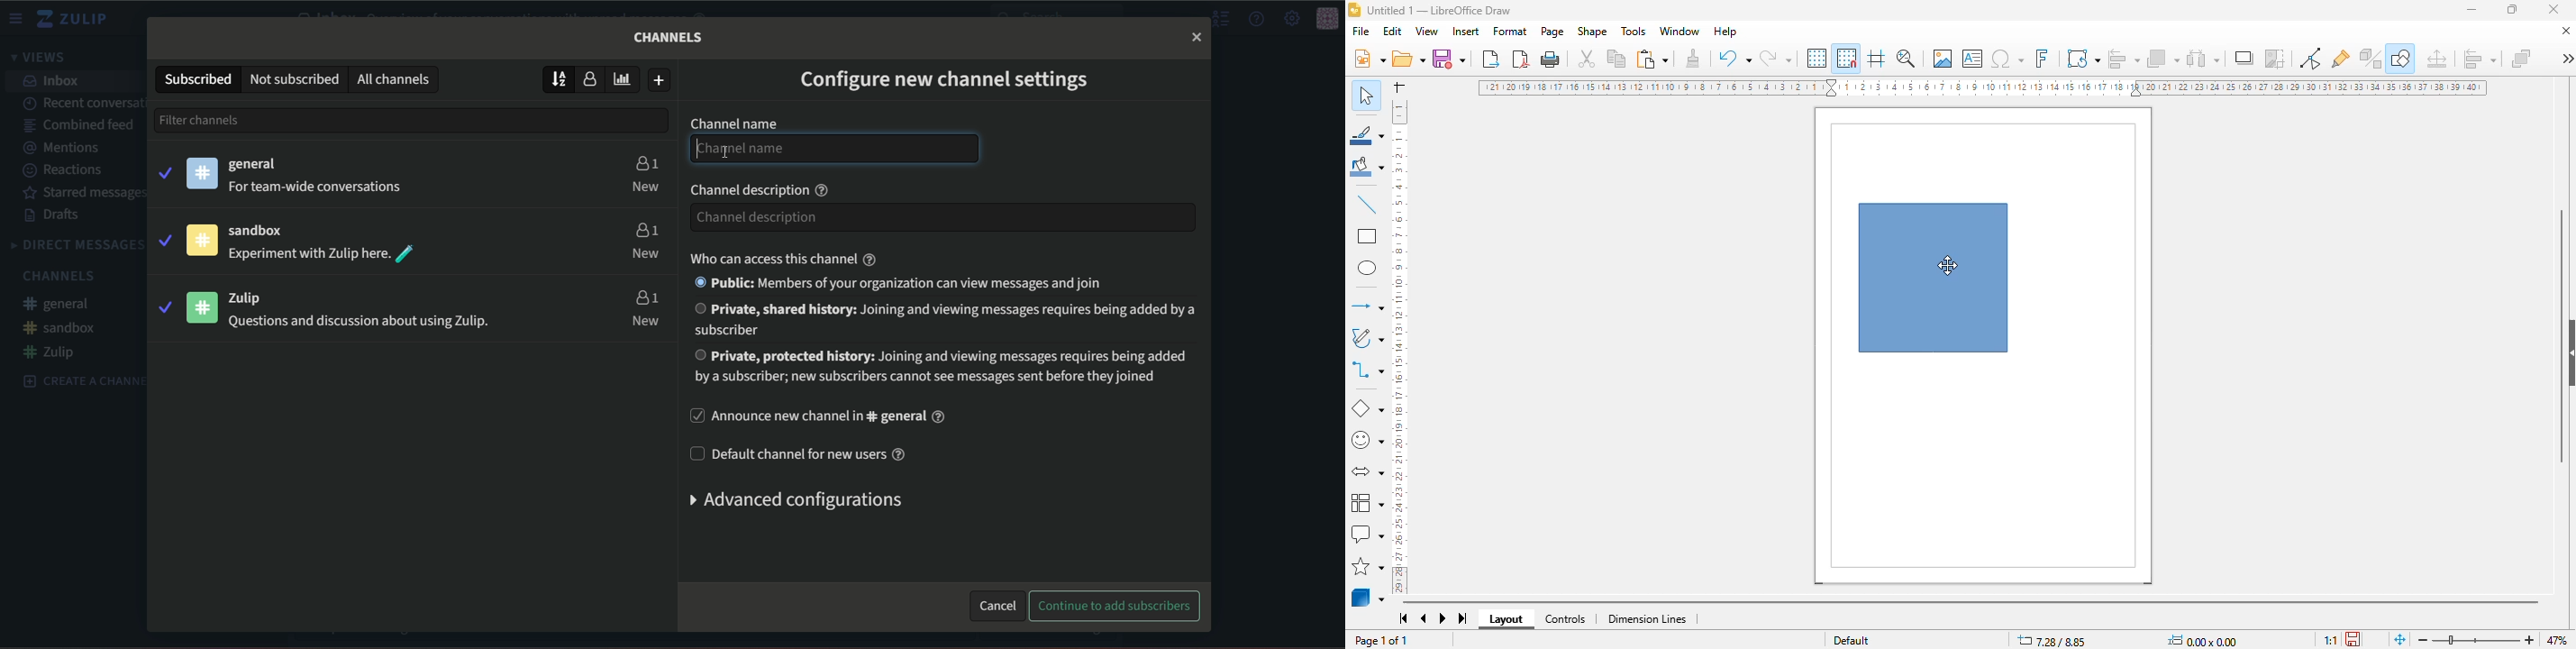  I want to click on title, so click(1439, 10).